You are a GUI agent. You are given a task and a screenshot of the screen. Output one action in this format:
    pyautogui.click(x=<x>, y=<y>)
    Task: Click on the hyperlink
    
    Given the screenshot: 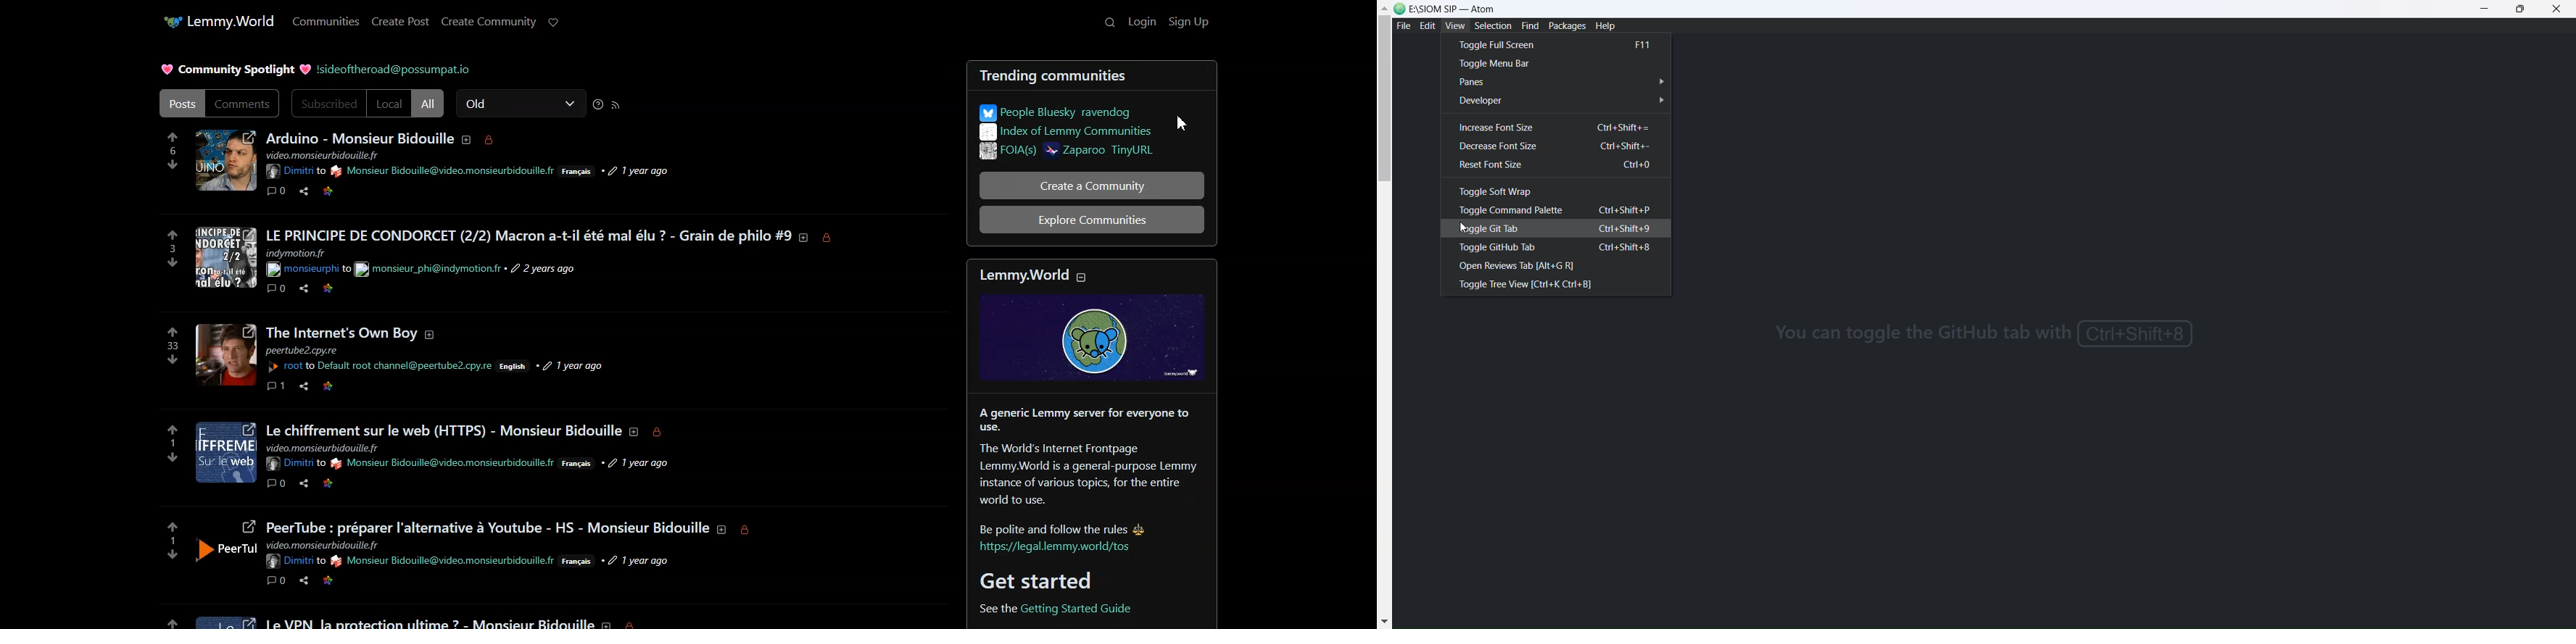 What is the action you would take?
    pyautogui.click(x=443, y=465)
    